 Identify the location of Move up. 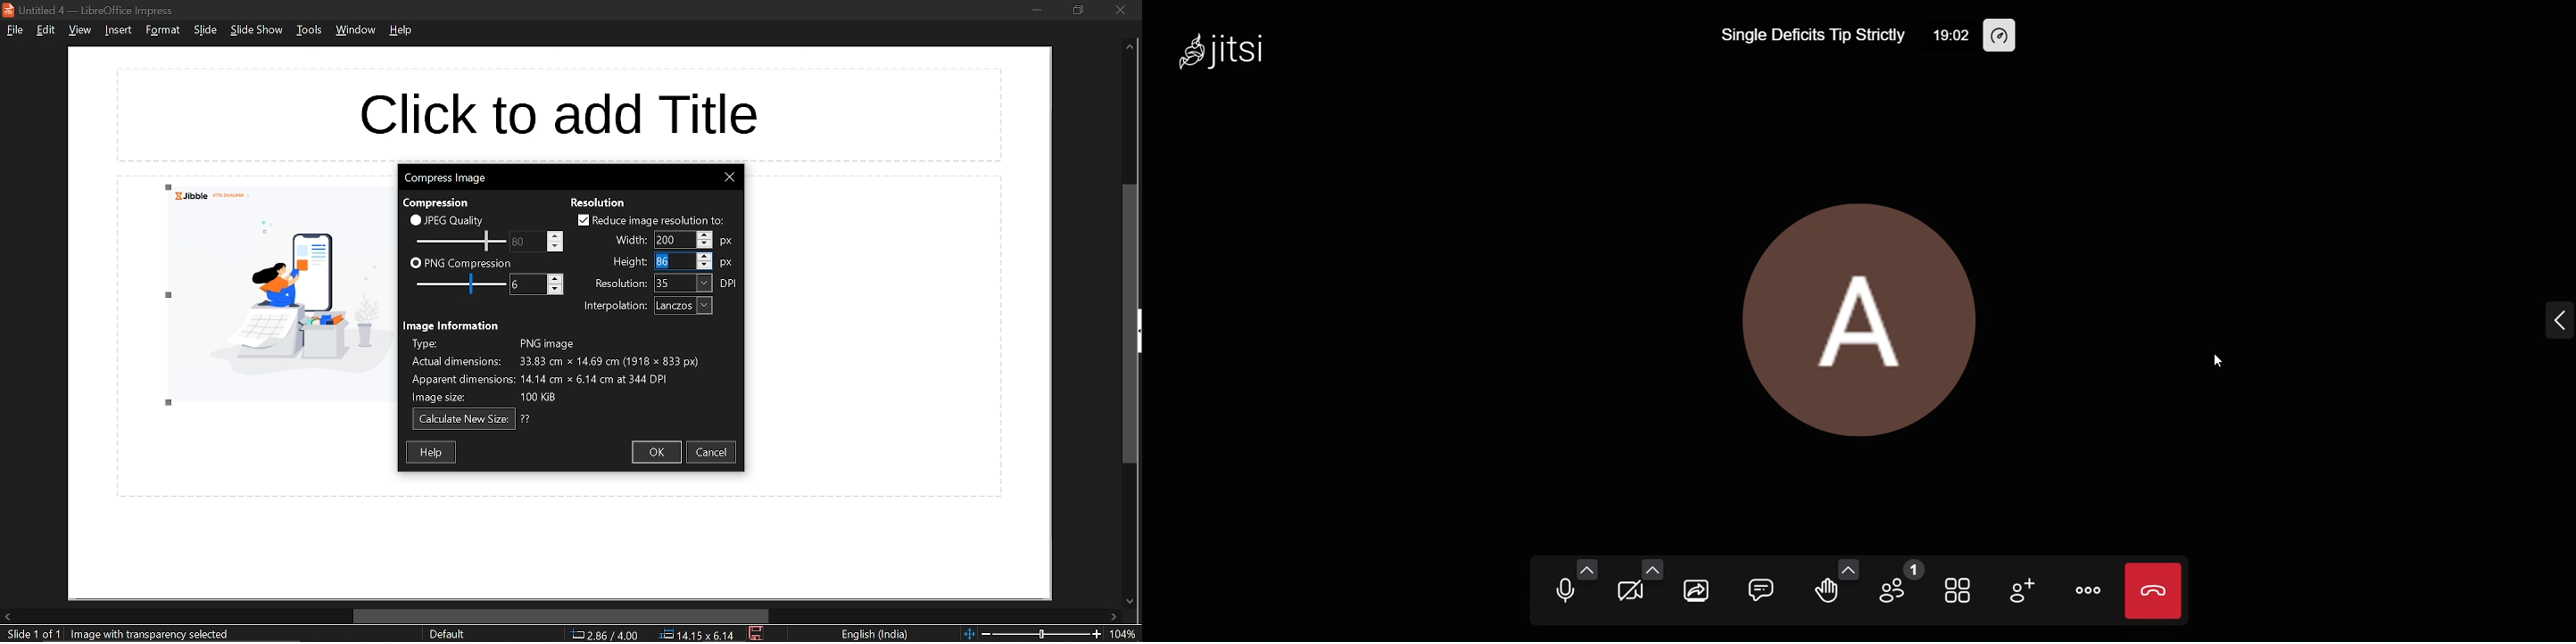
(1130, 47).